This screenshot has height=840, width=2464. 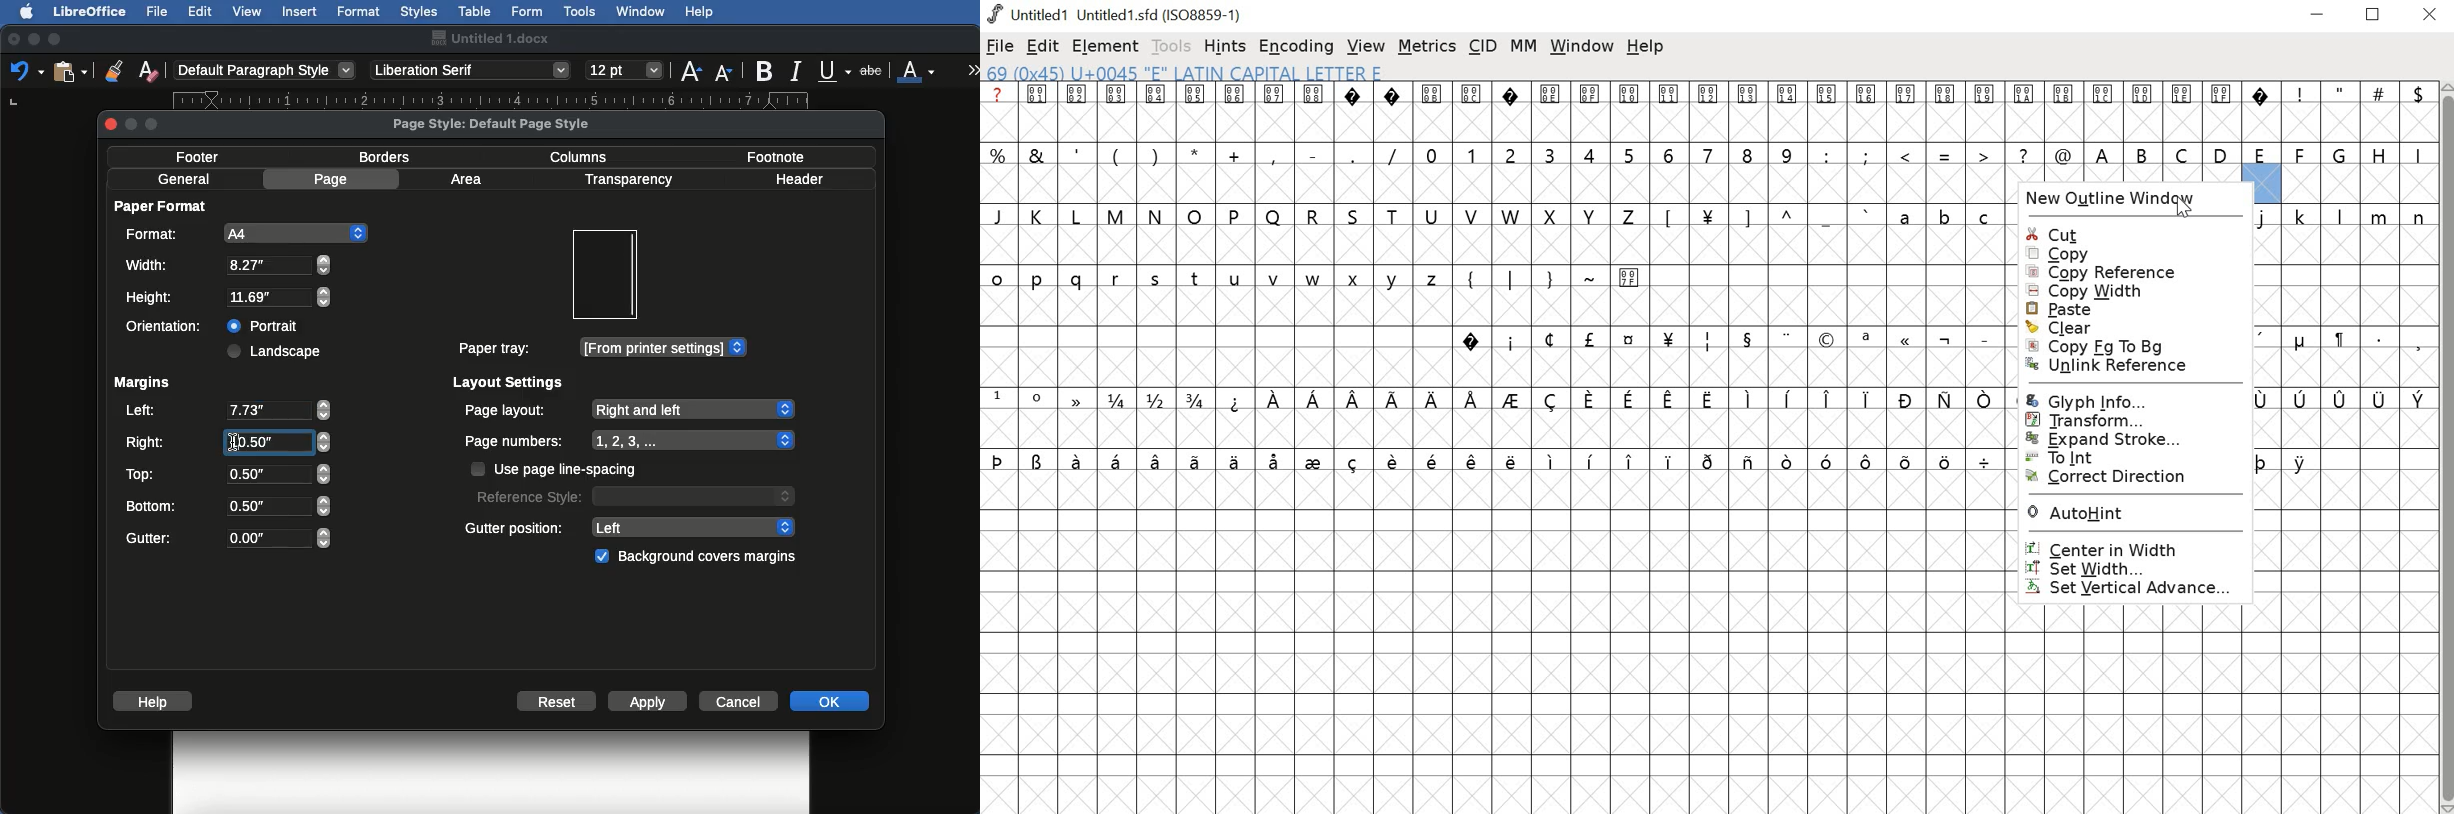 I want to click on Gutter position, so click(x=631, y=526).